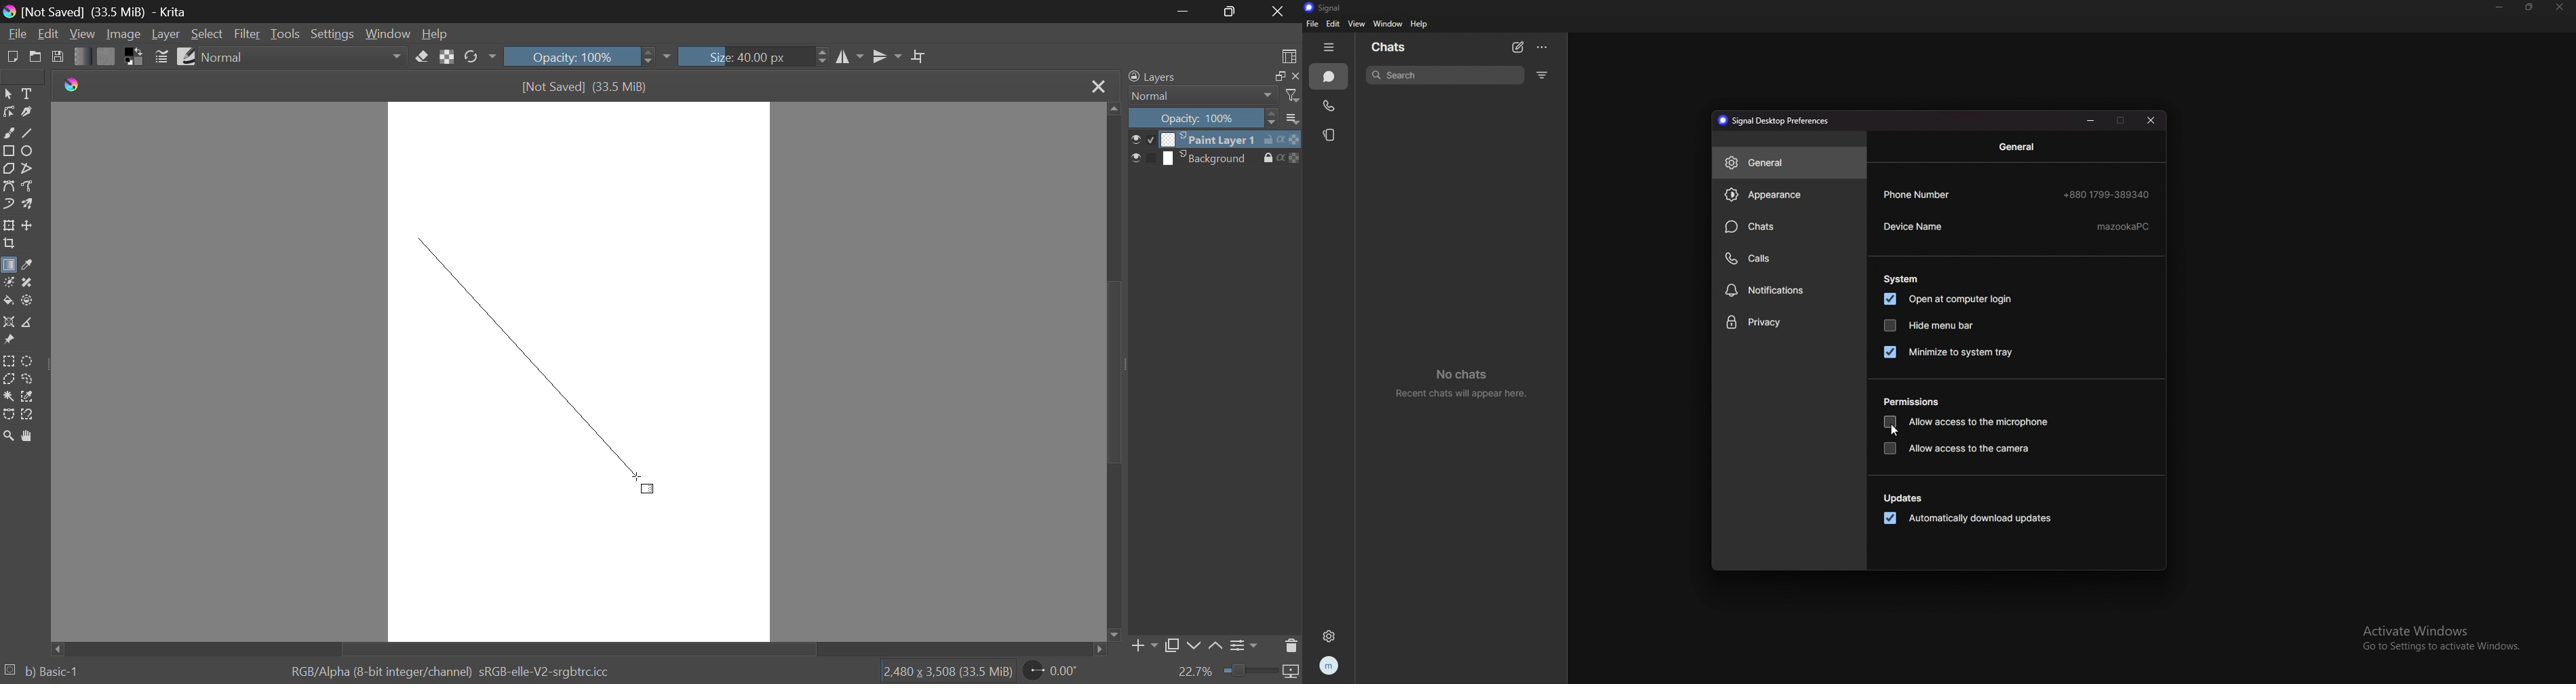 The height and width of the screenshot is (700, 2576). I want to click on no chats recent chats will sppear here, so click(1460, 383).